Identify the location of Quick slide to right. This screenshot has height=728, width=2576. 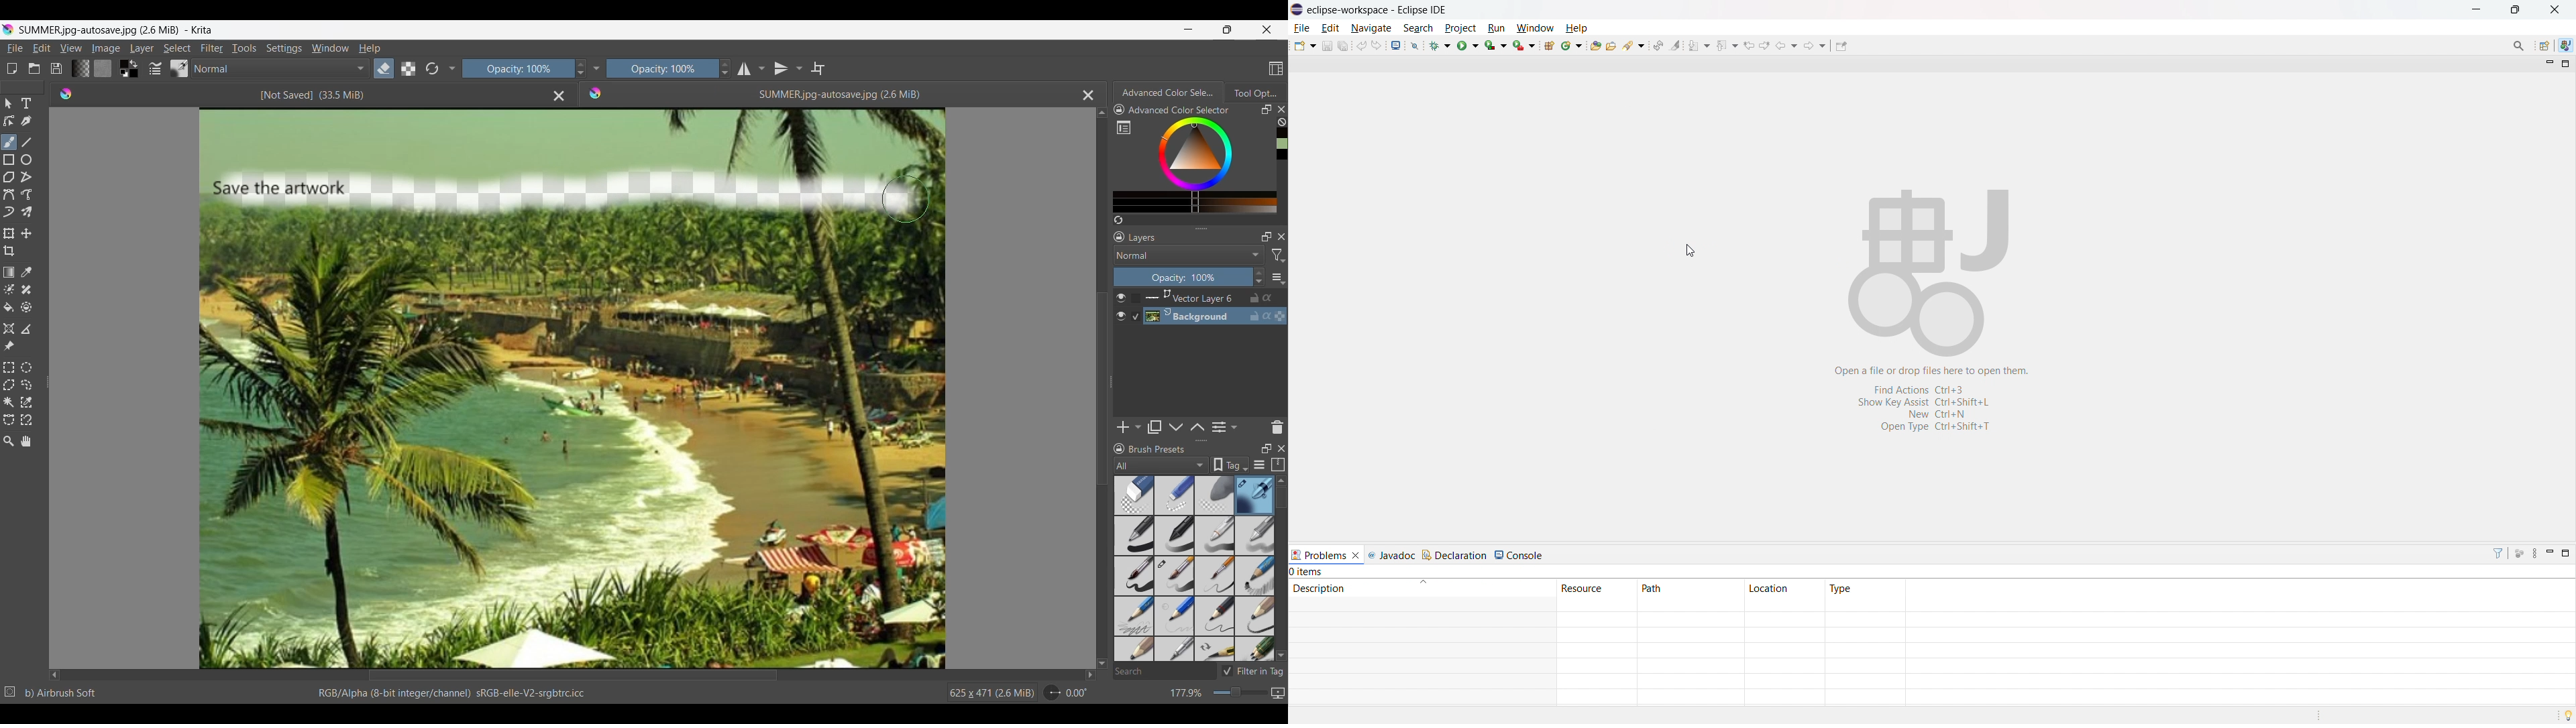
(1090, 675).